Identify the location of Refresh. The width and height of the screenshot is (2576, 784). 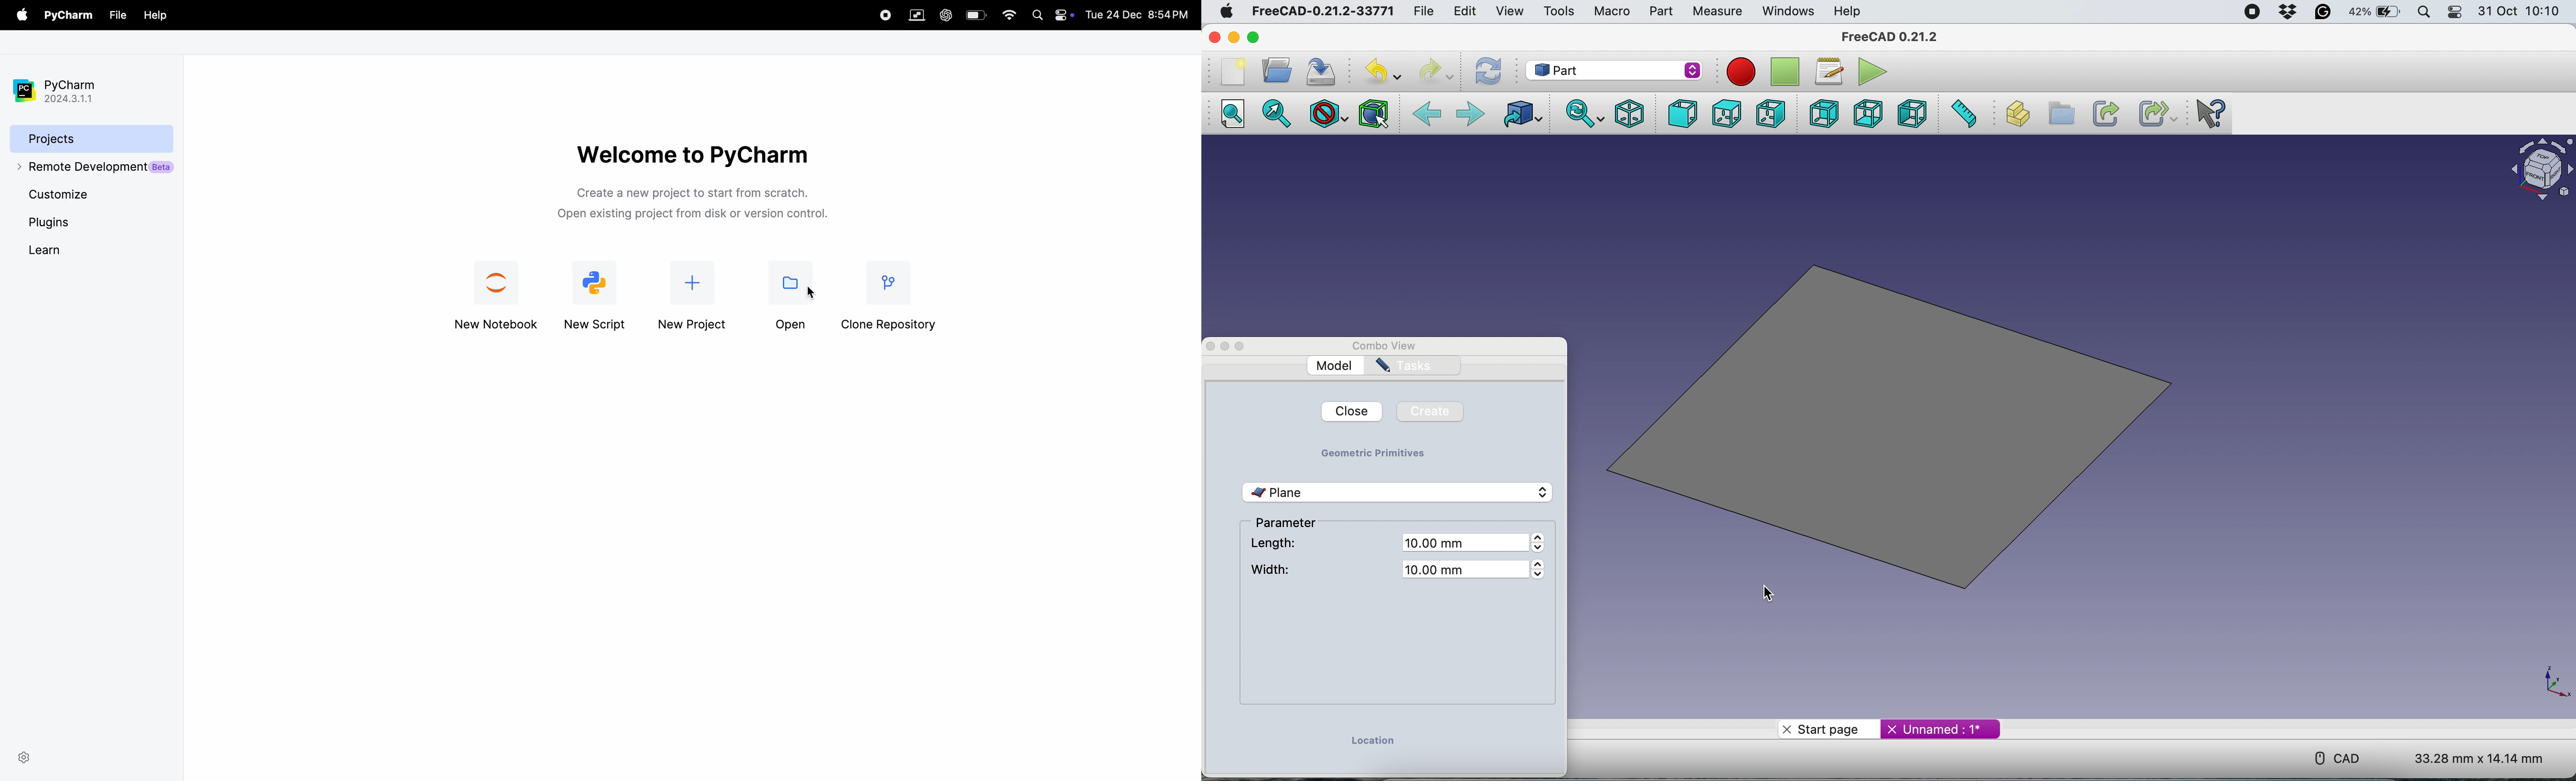
(1488, 72).